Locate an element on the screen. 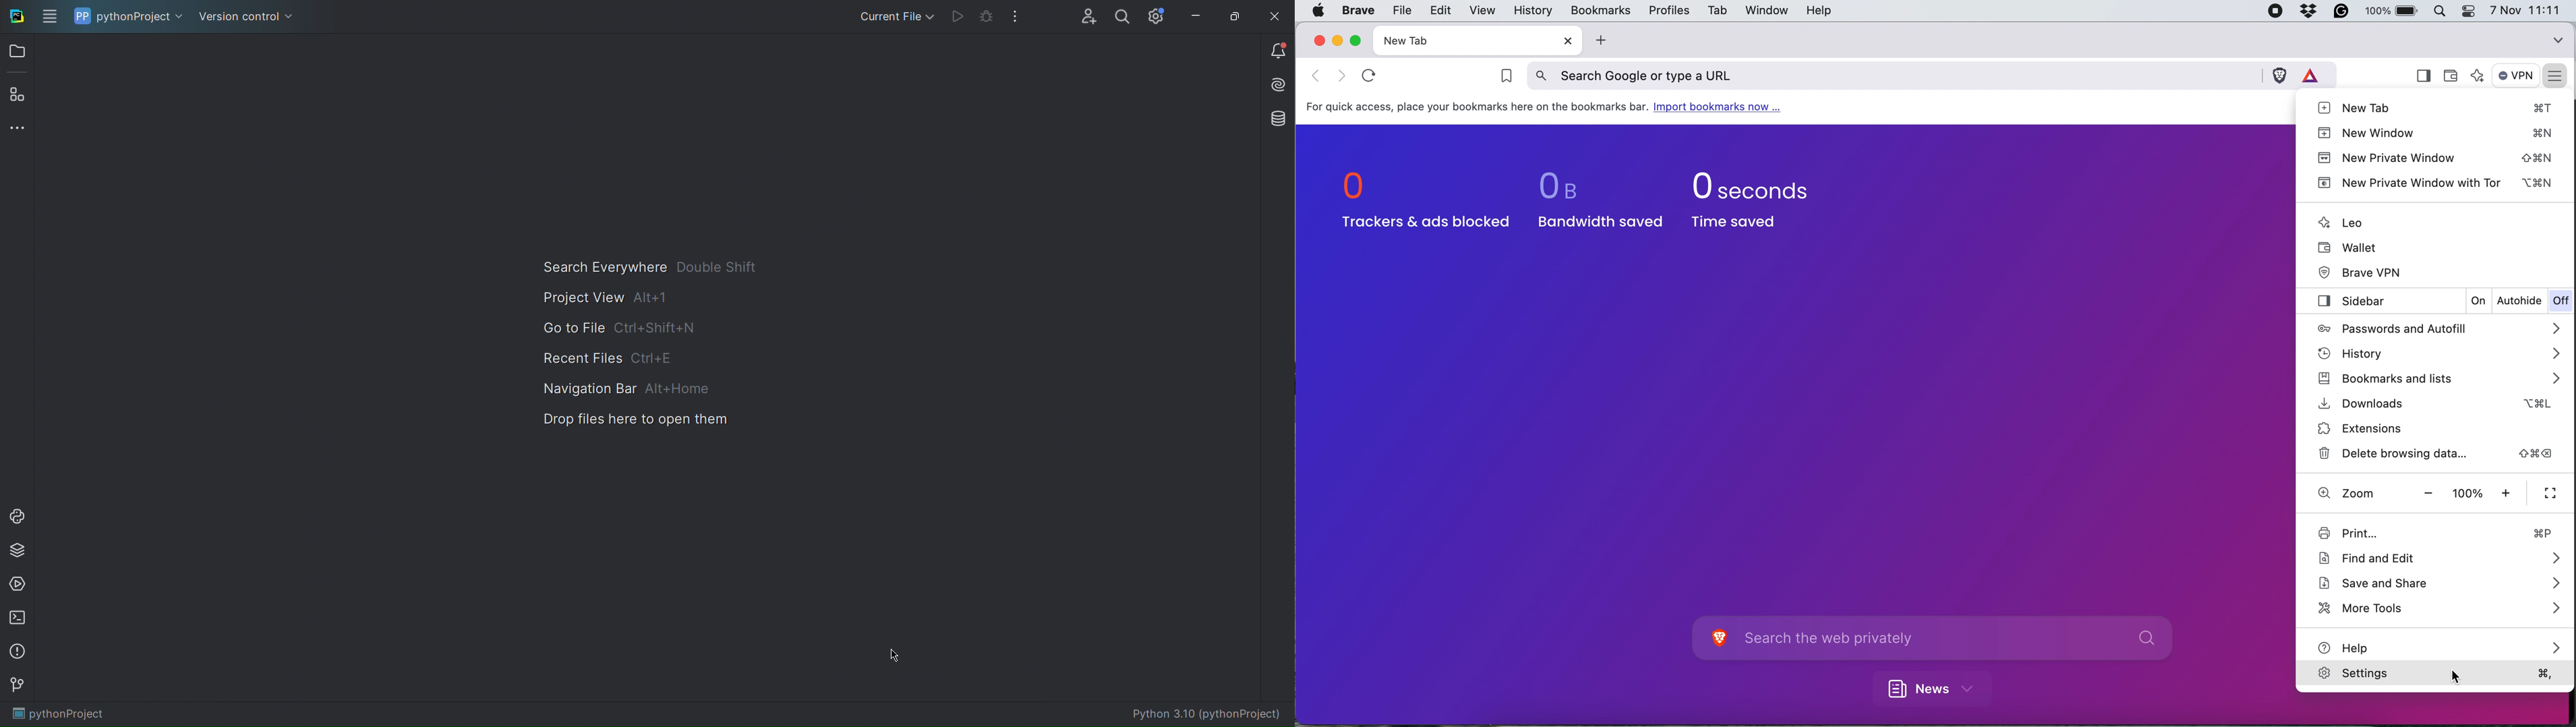 This screenshot has width=2576, height=728. passwords and autofill is located at coordinates (2431, 327).